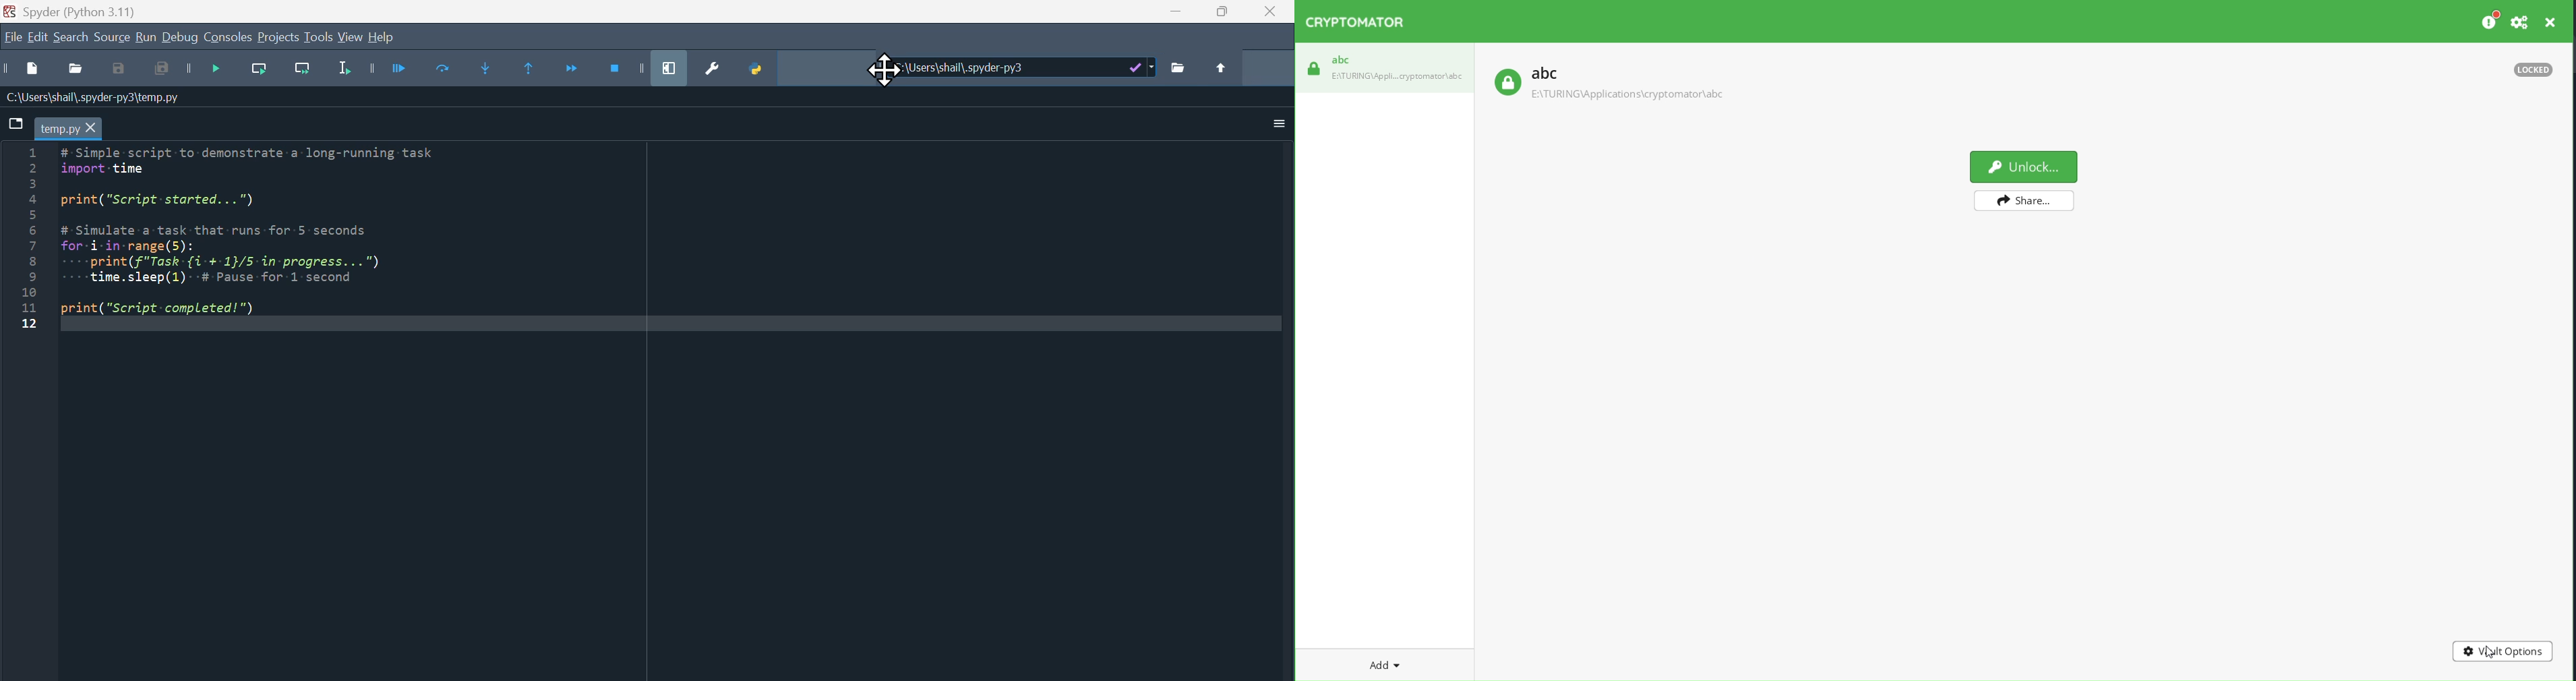 This screenshot has height=700, width=2576. What do you see at coordinates (13, 39) in the screenshot?
I see `File` at bounding box center [13, 39].